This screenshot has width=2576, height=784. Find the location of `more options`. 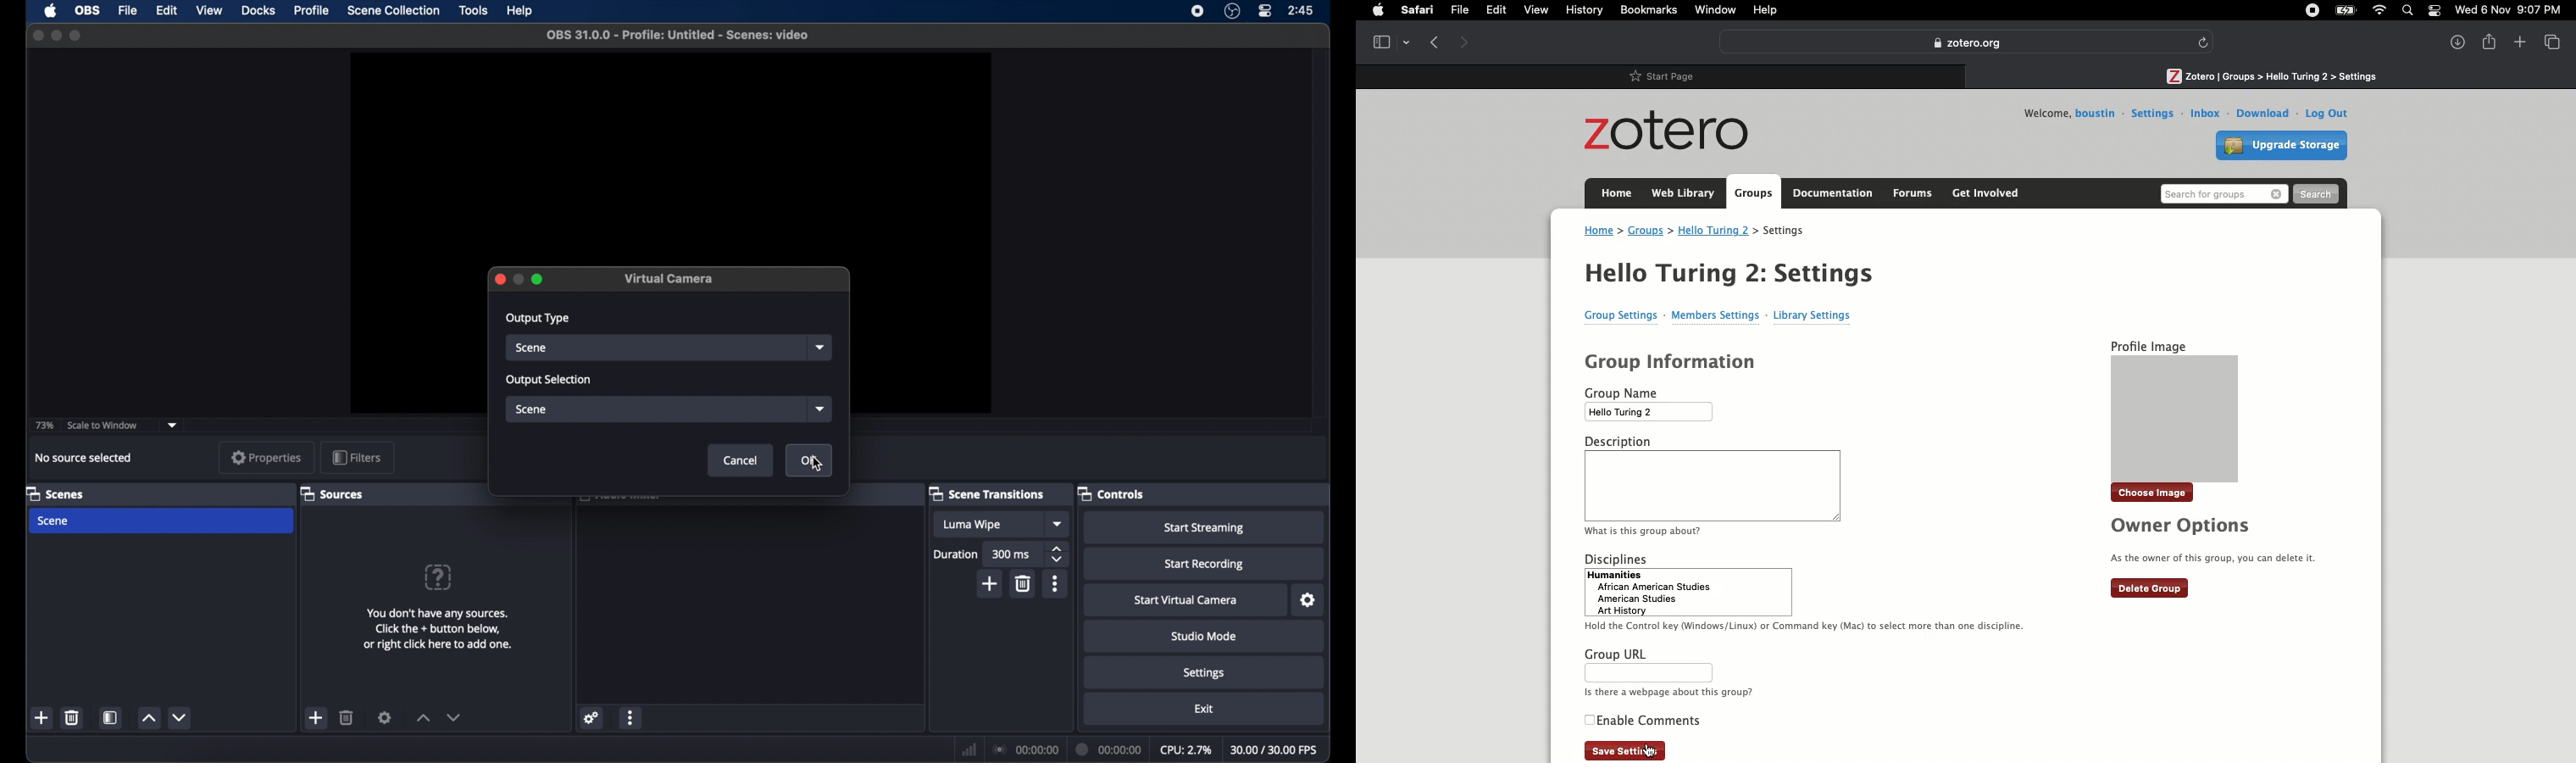

more options is located at coordinates (1056, 584).